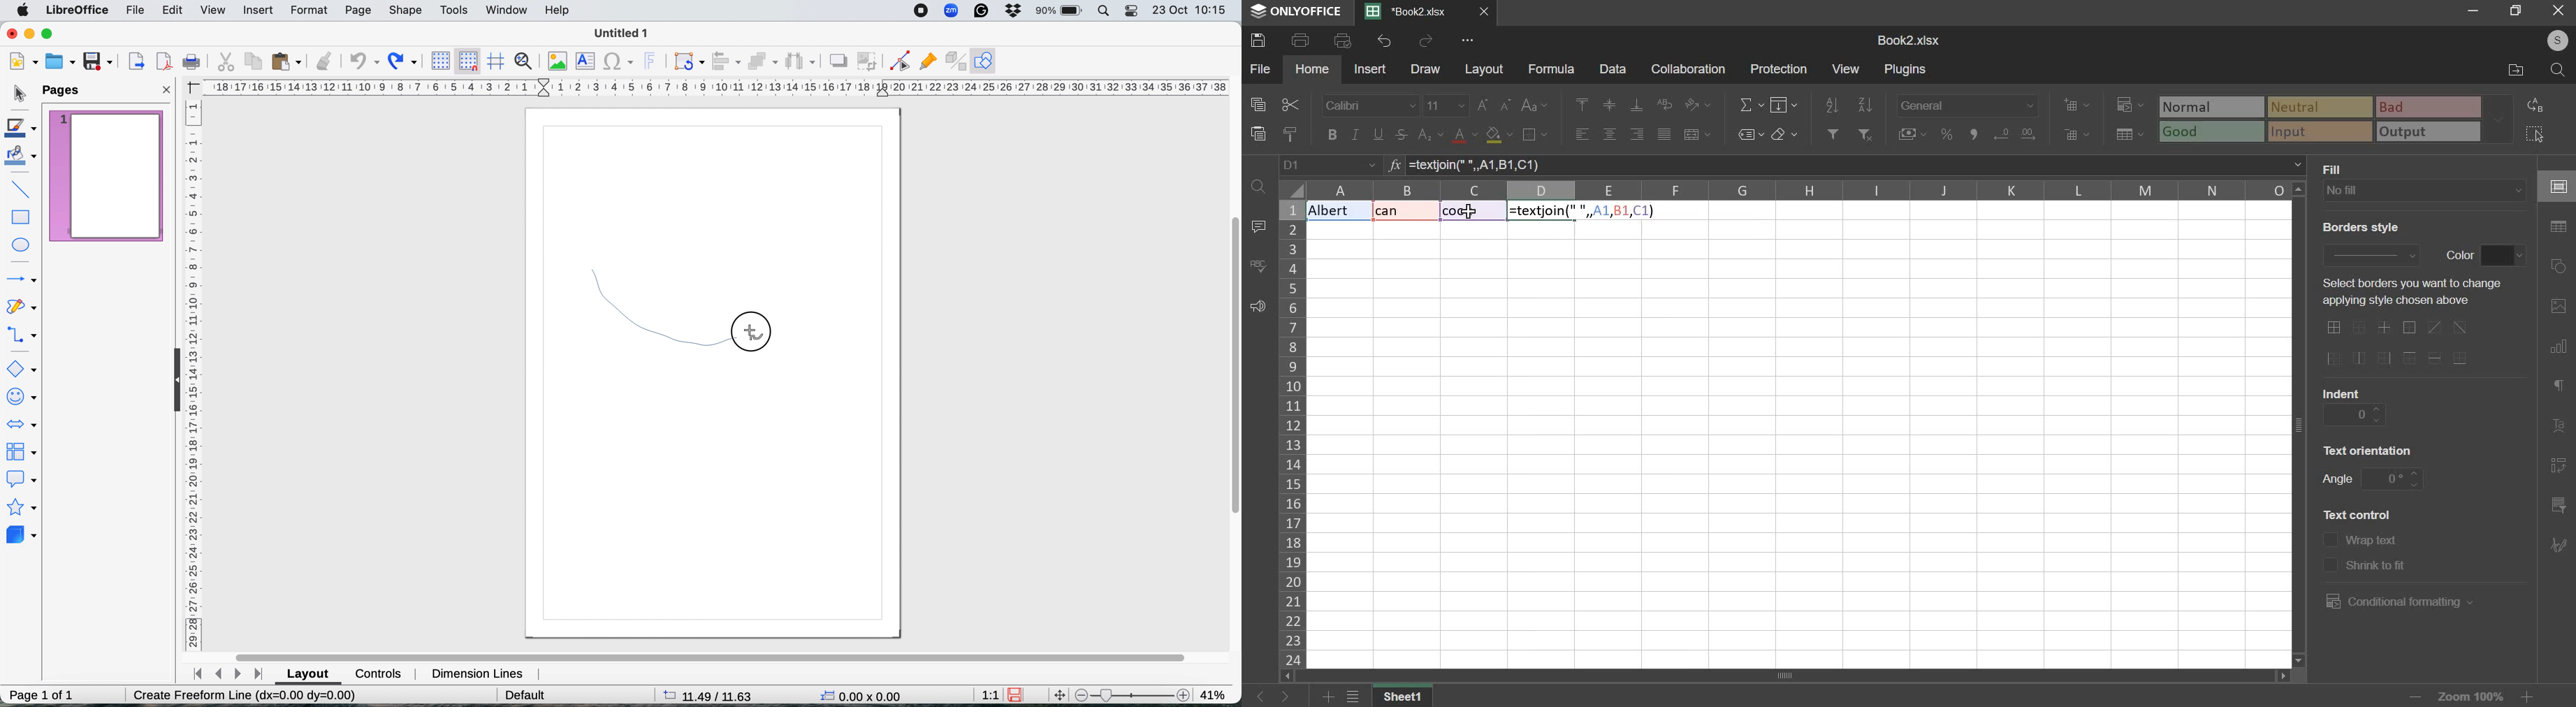 Image resolution: width=2576 pixels, height=728 pixels. What do you see at coordinates (260, 11) in the screenshot?
I see `insert` at bounding box center [260, 11].